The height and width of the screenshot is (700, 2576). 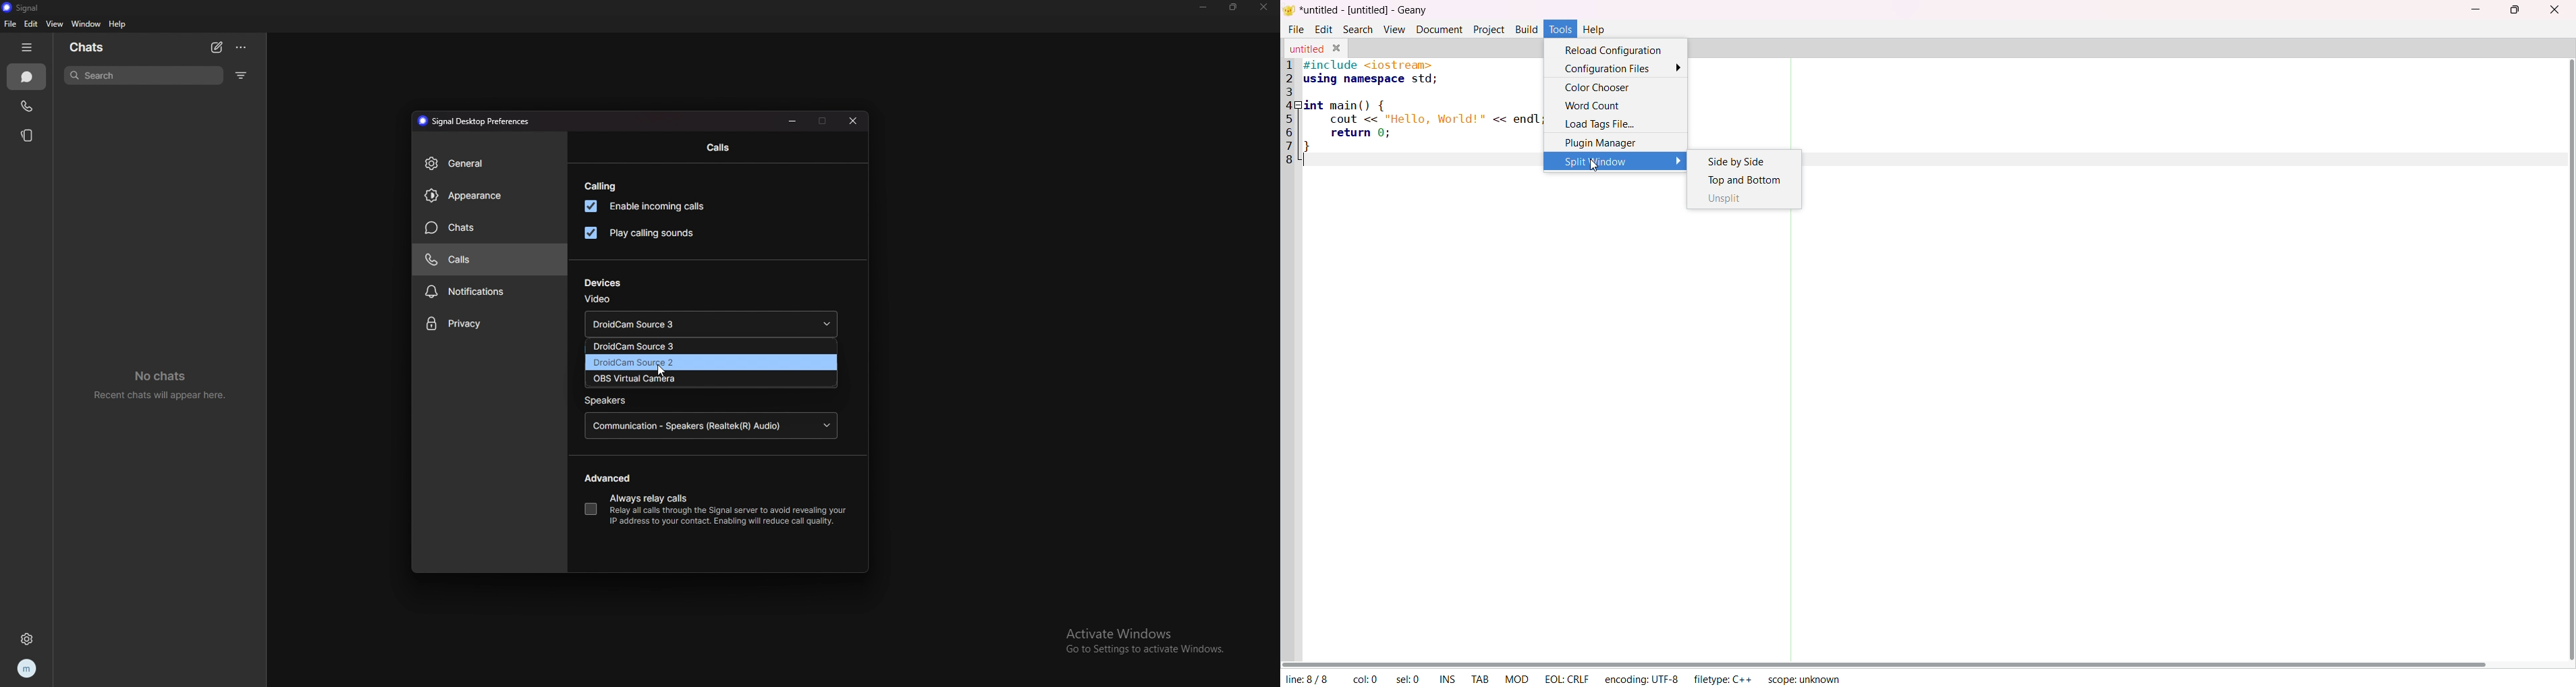 What do you see at coordinates (603, 283) in the screenshot?
I see `devices` at bounding box center [603, 283].